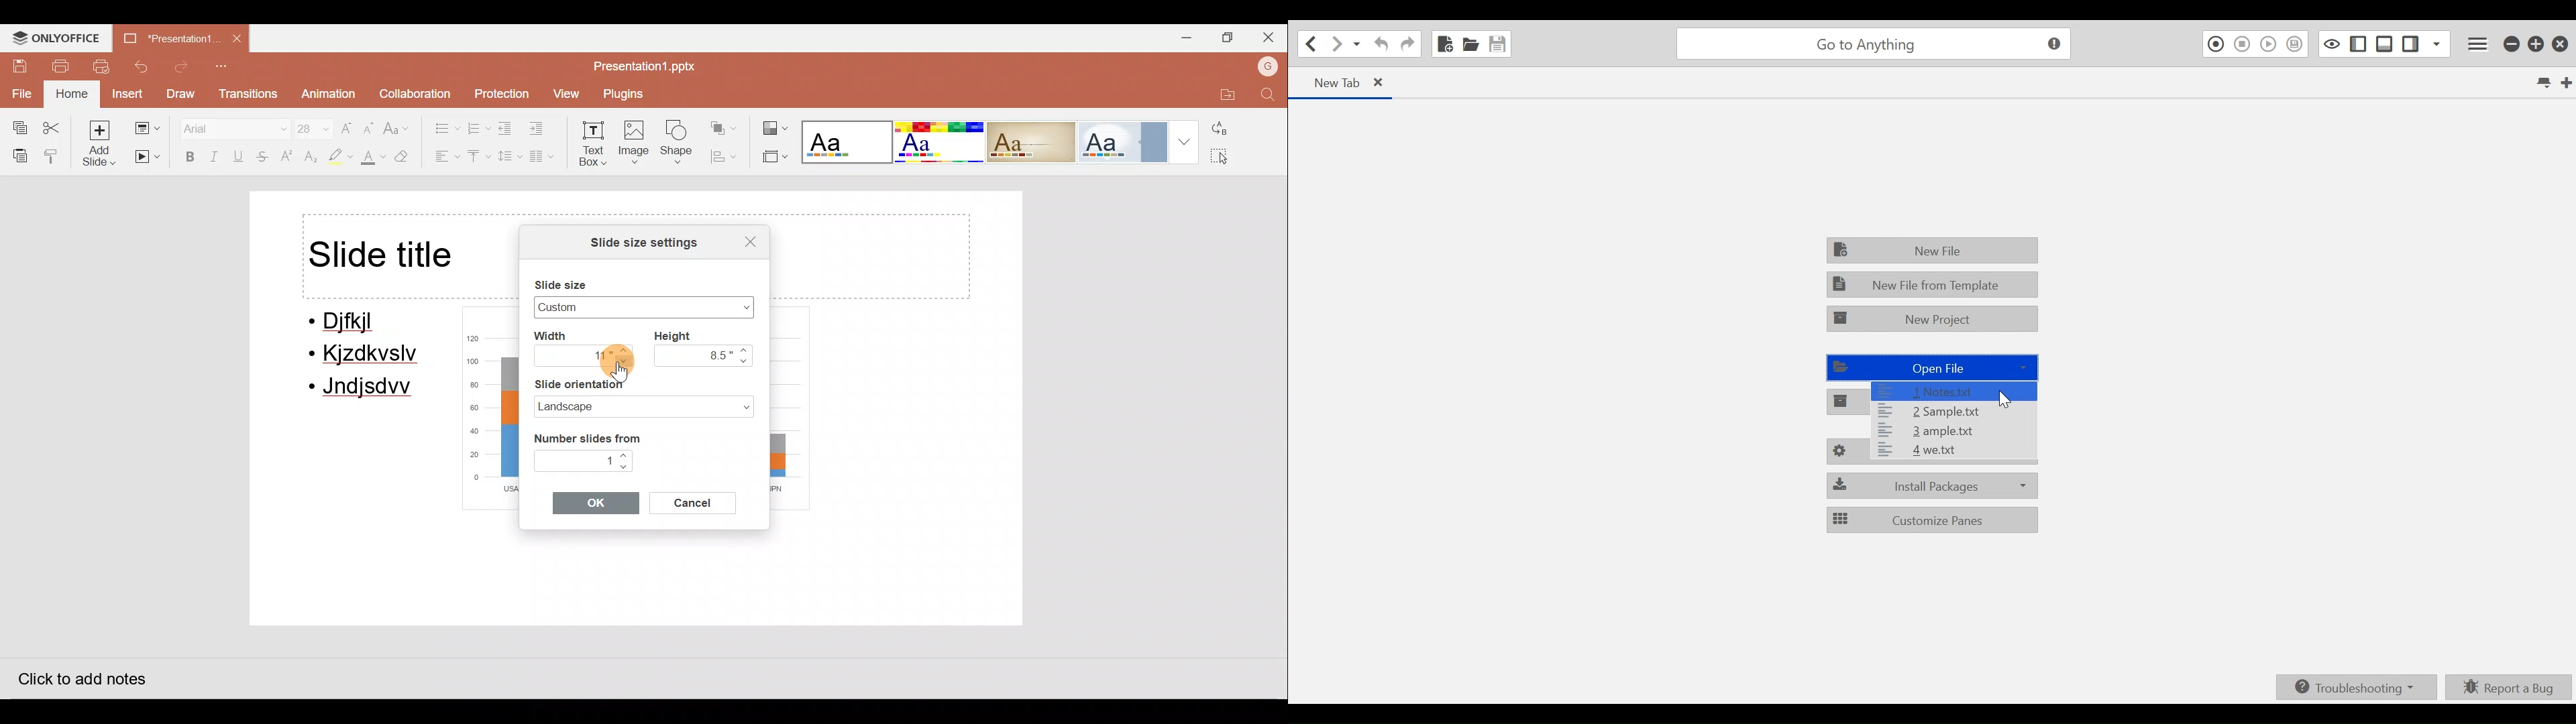  Describe the element at coordinates (572, 357) in the screenshot. I see `11` at that location.